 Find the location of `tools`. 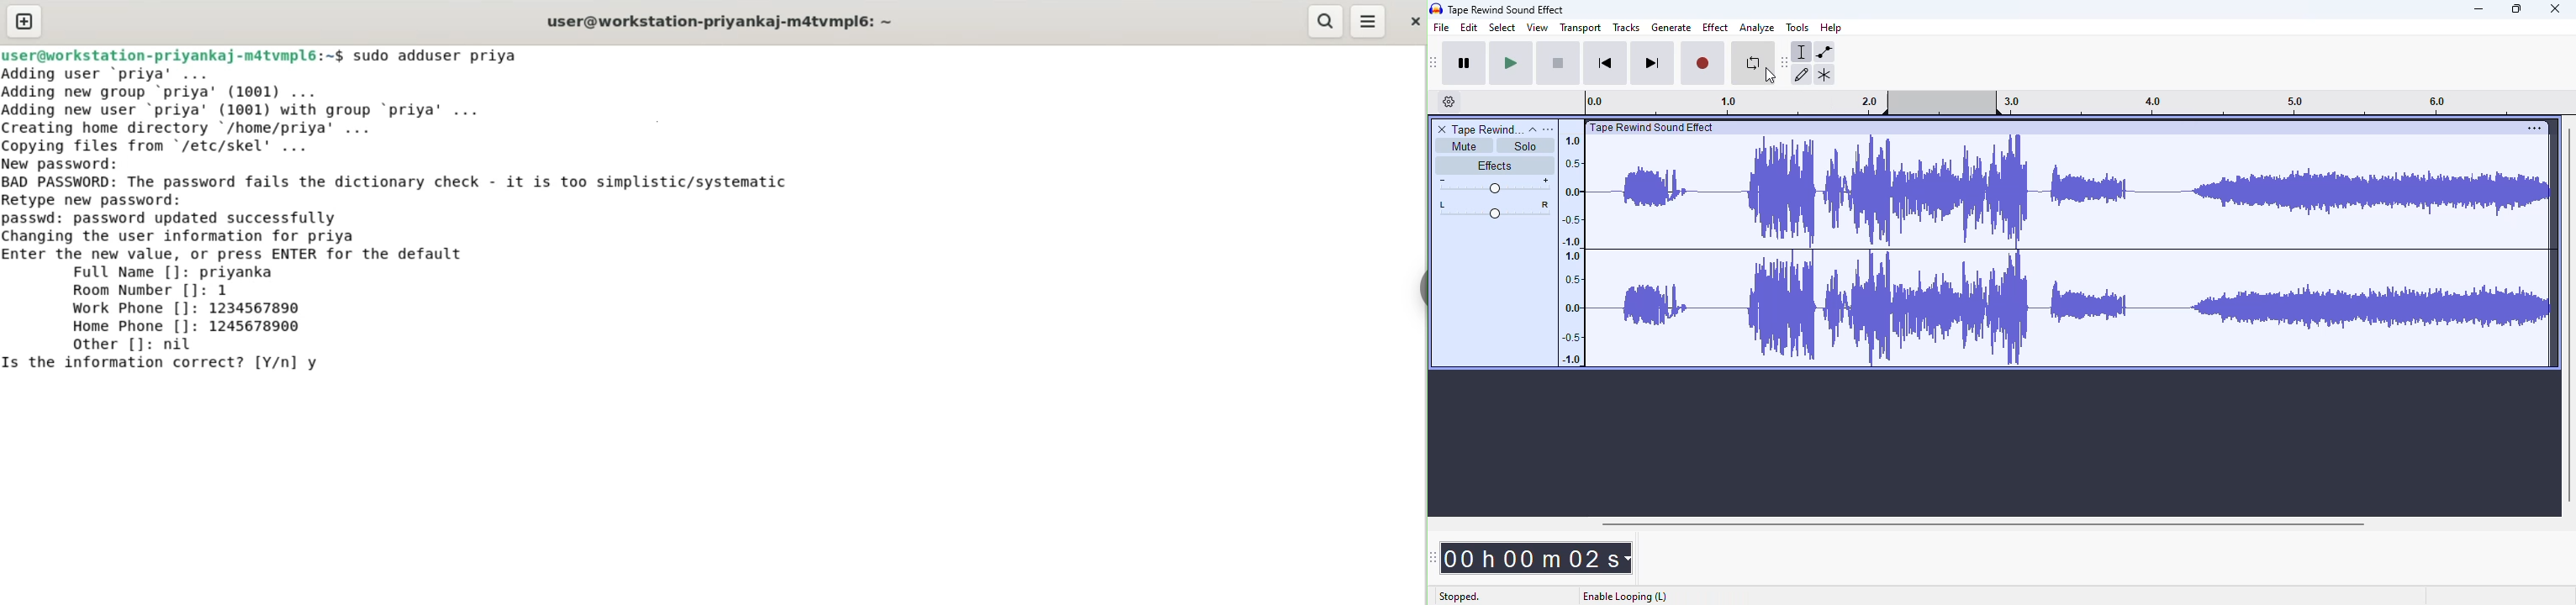

tools is located at coordinates (1798, 27).